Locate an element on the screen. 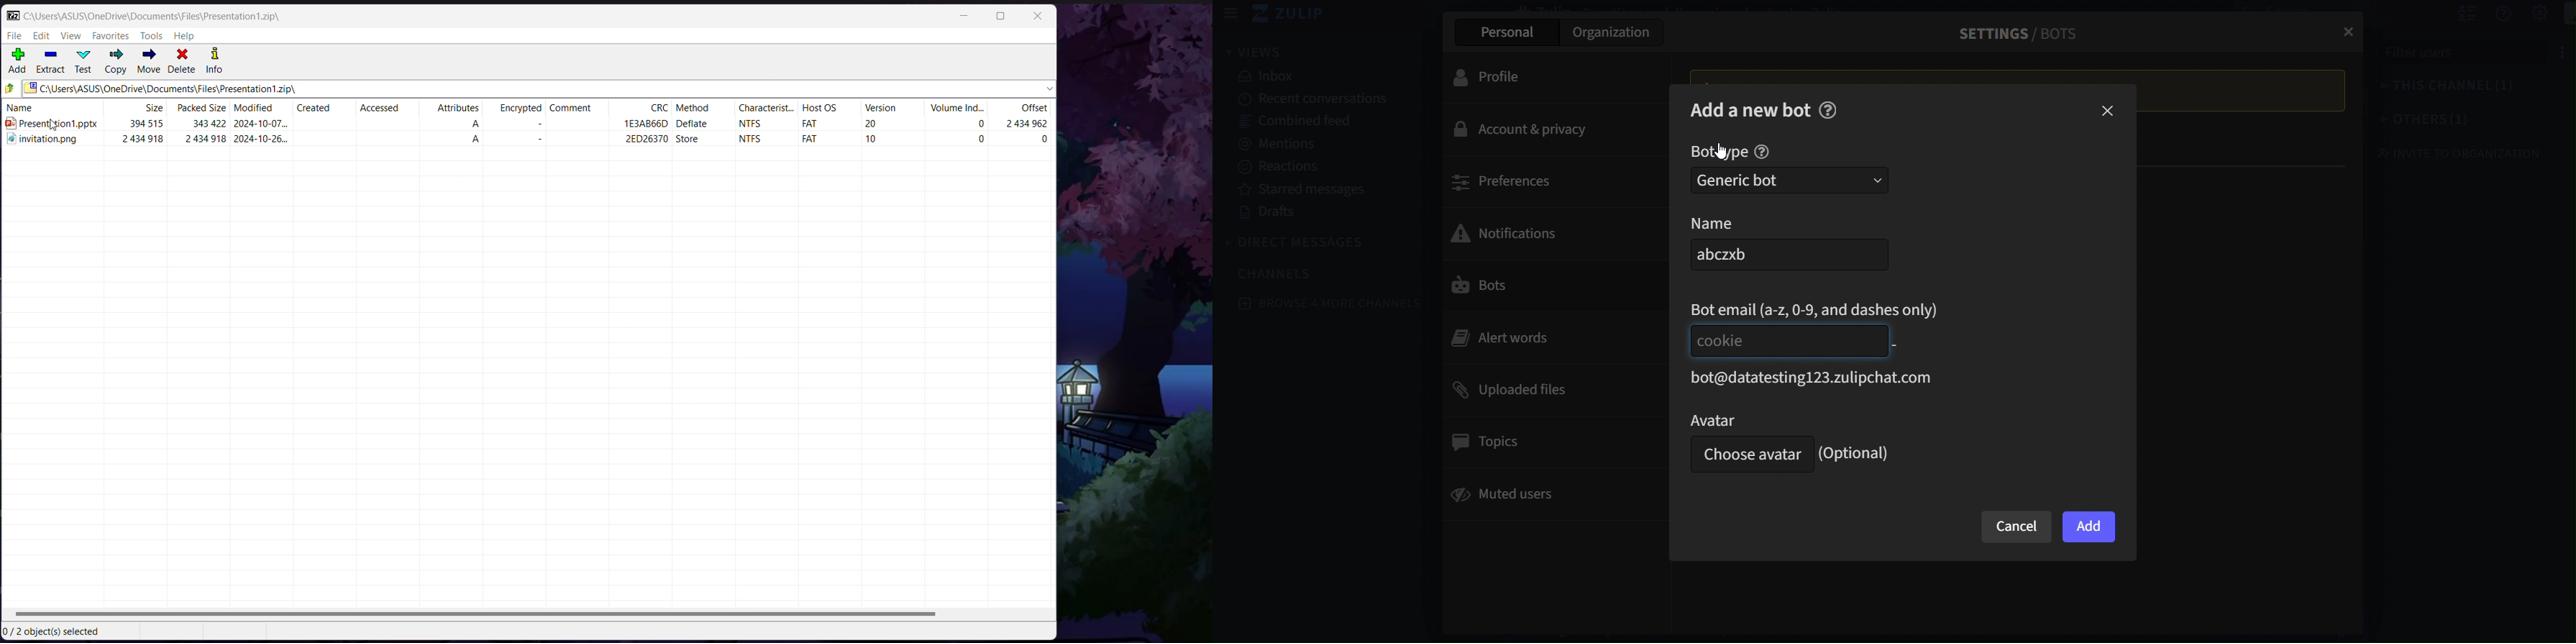 This screenshot has width=2576, height=644.  is located at coordinates (52, 633).